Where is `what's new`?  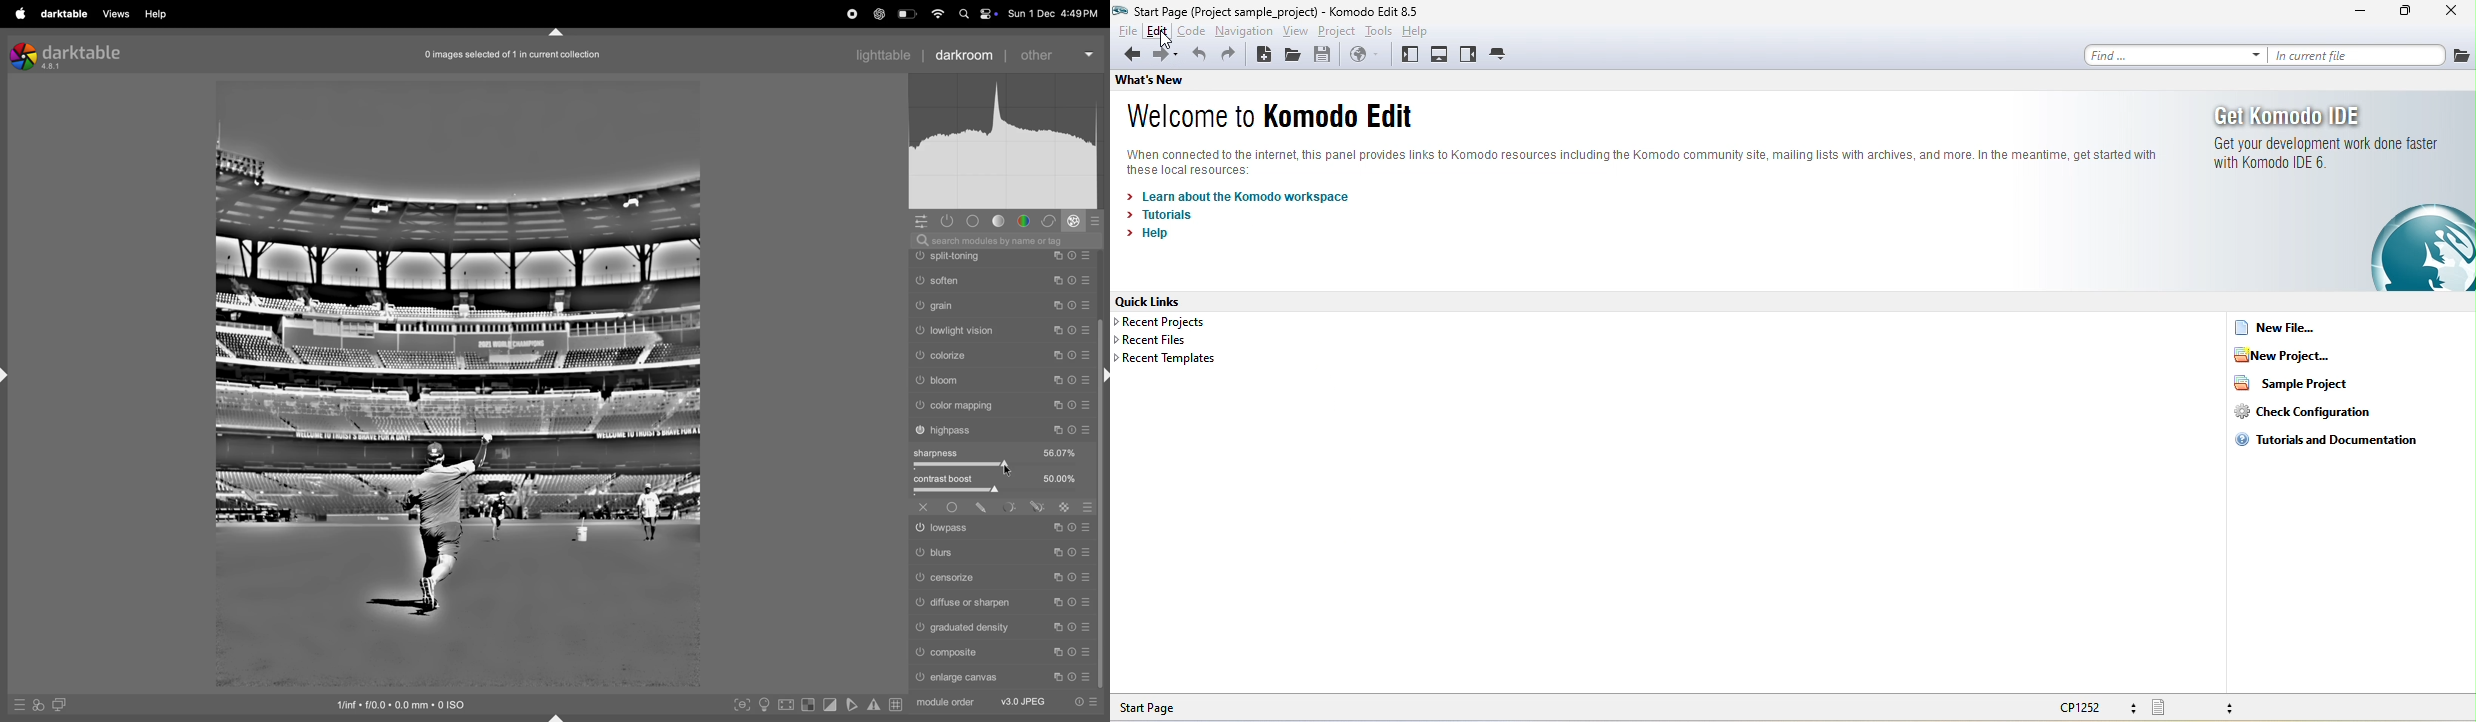
what's new is located at coordinates (1162, 83).